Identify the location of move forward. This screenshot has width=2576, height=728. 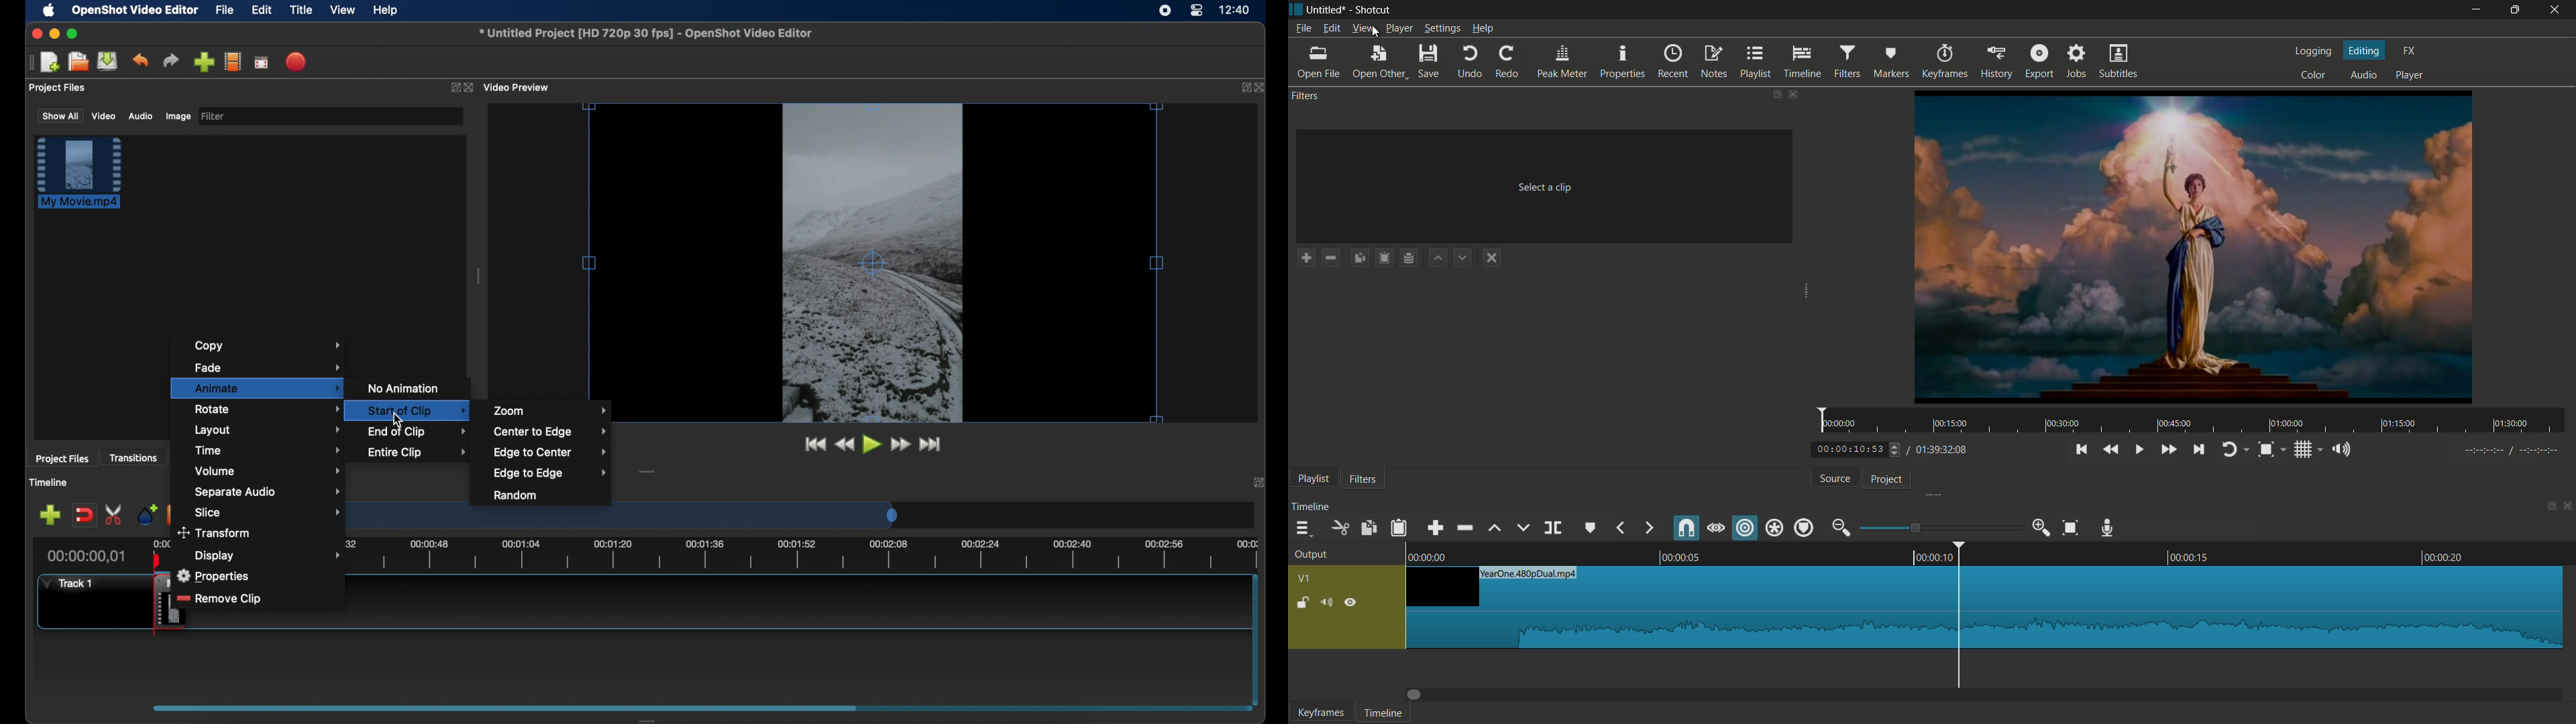
(1415, 695).